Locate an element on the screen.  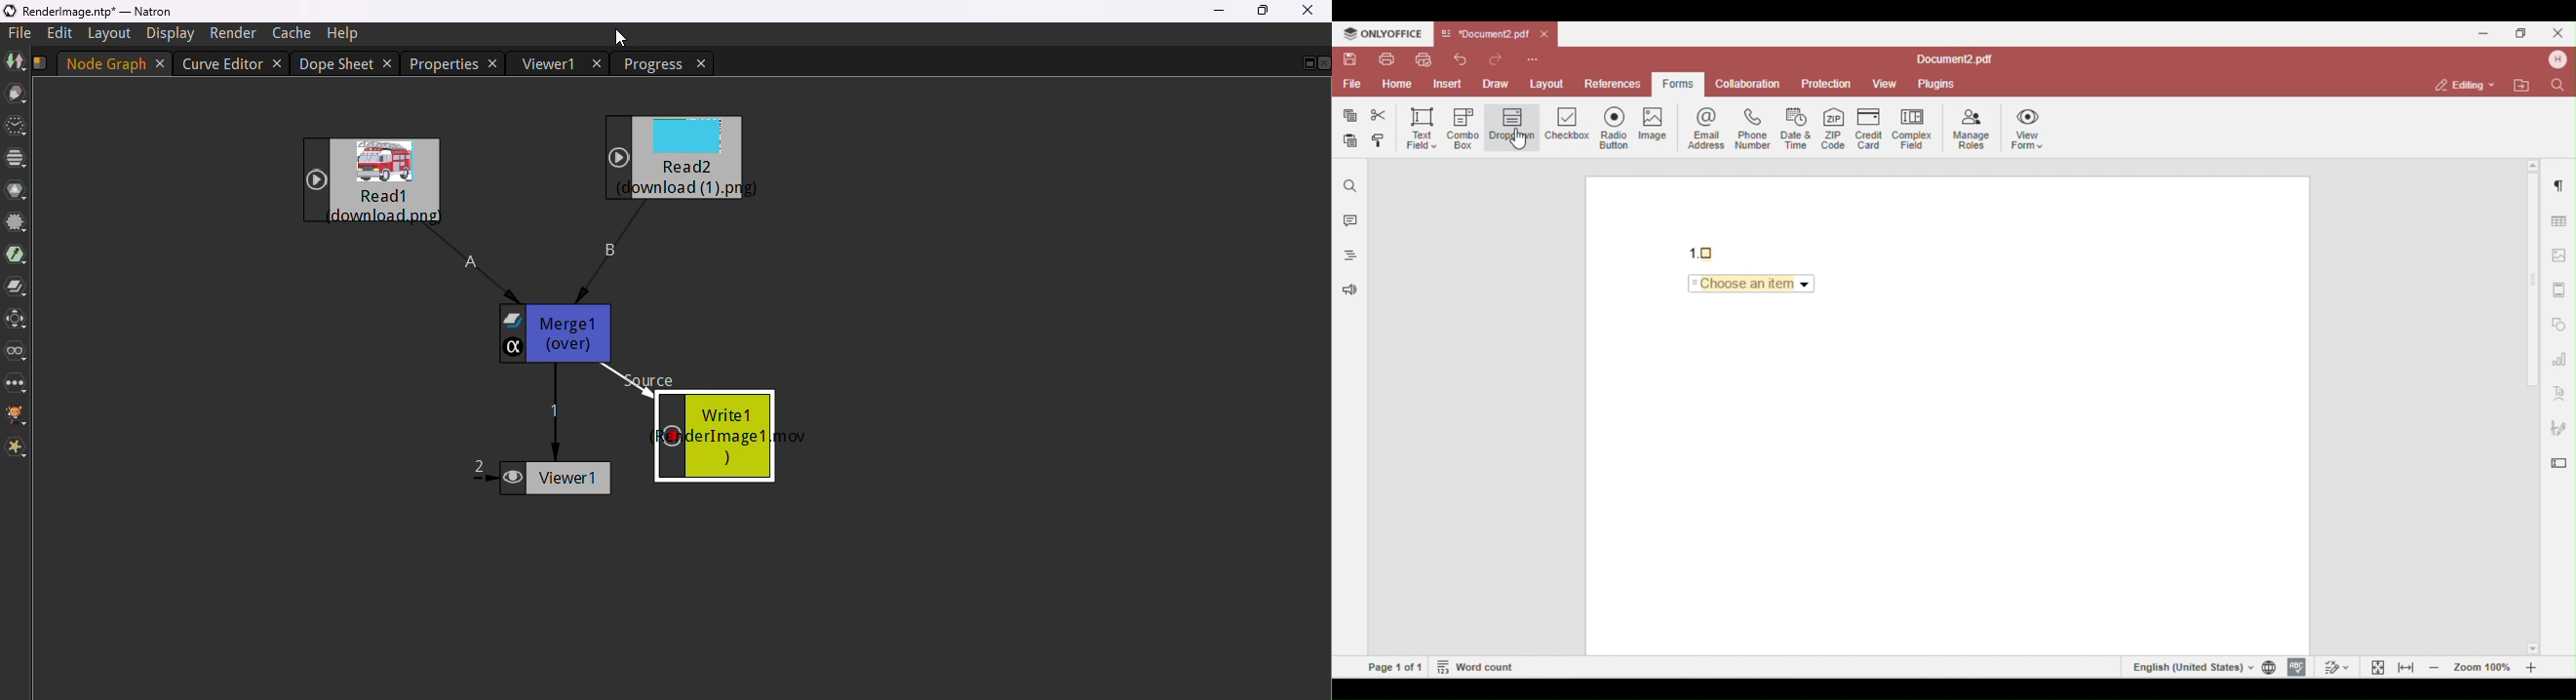
color is located at coordinates (16, 191).